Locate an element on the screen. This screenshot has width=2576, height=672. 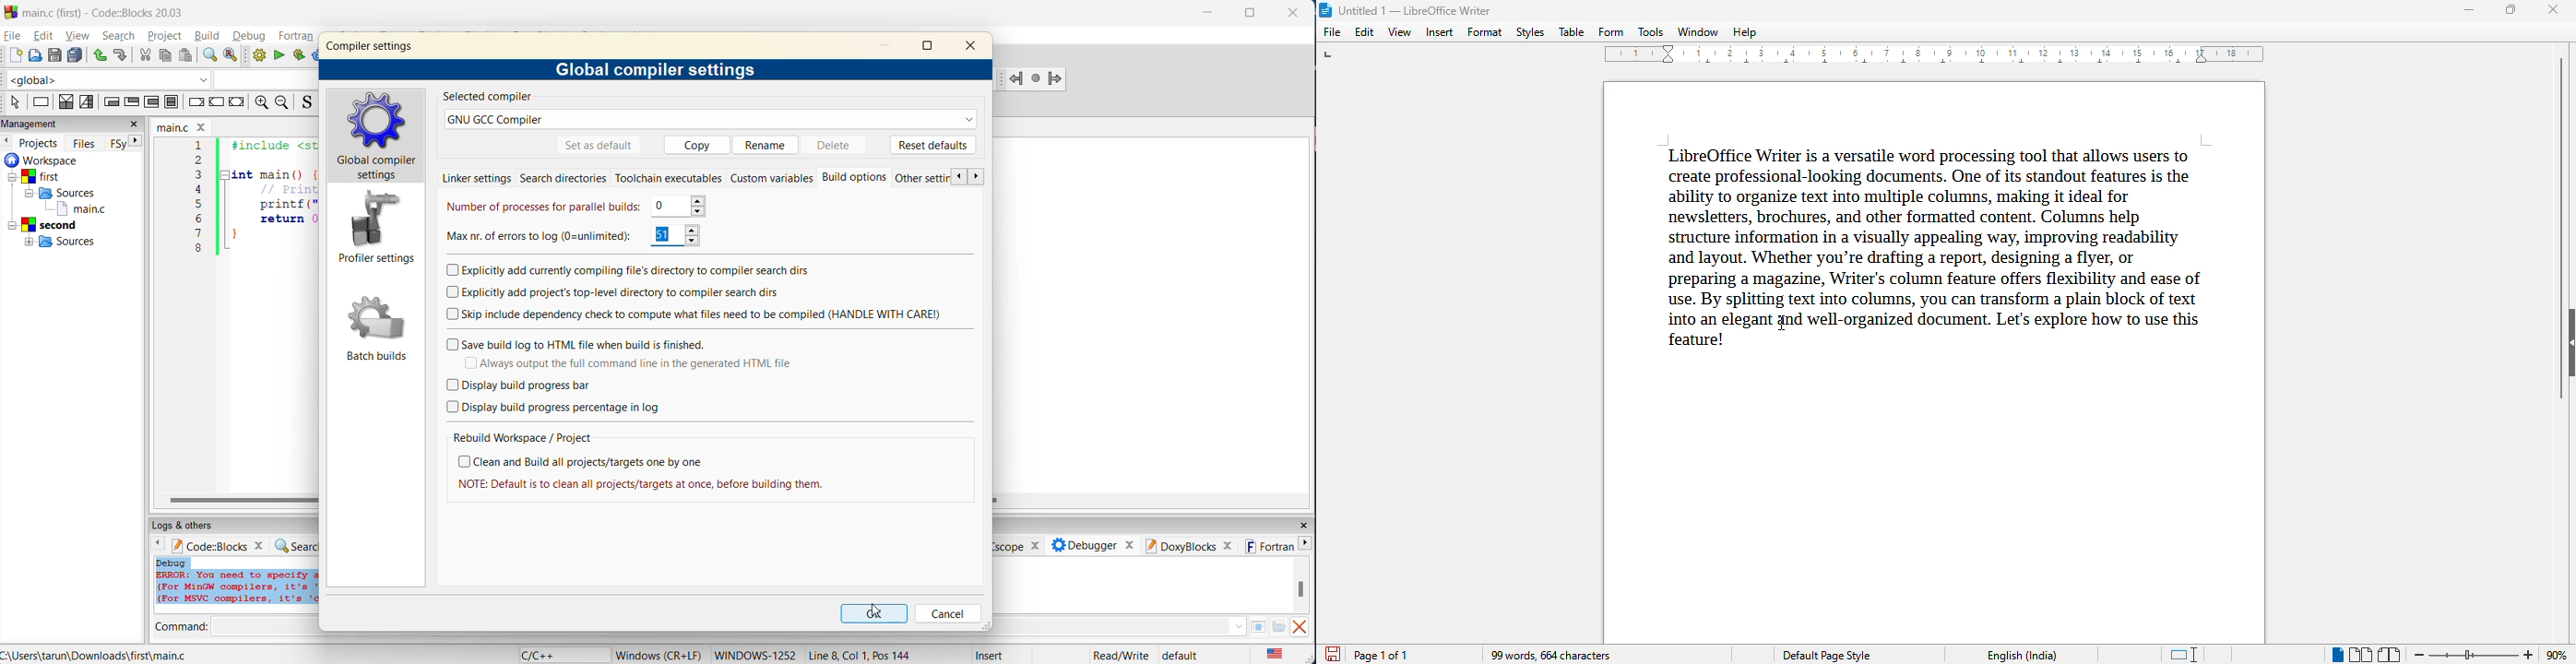
explicitly add currently compiling files directory to compiler search dis is located at coordinates (631, 269).